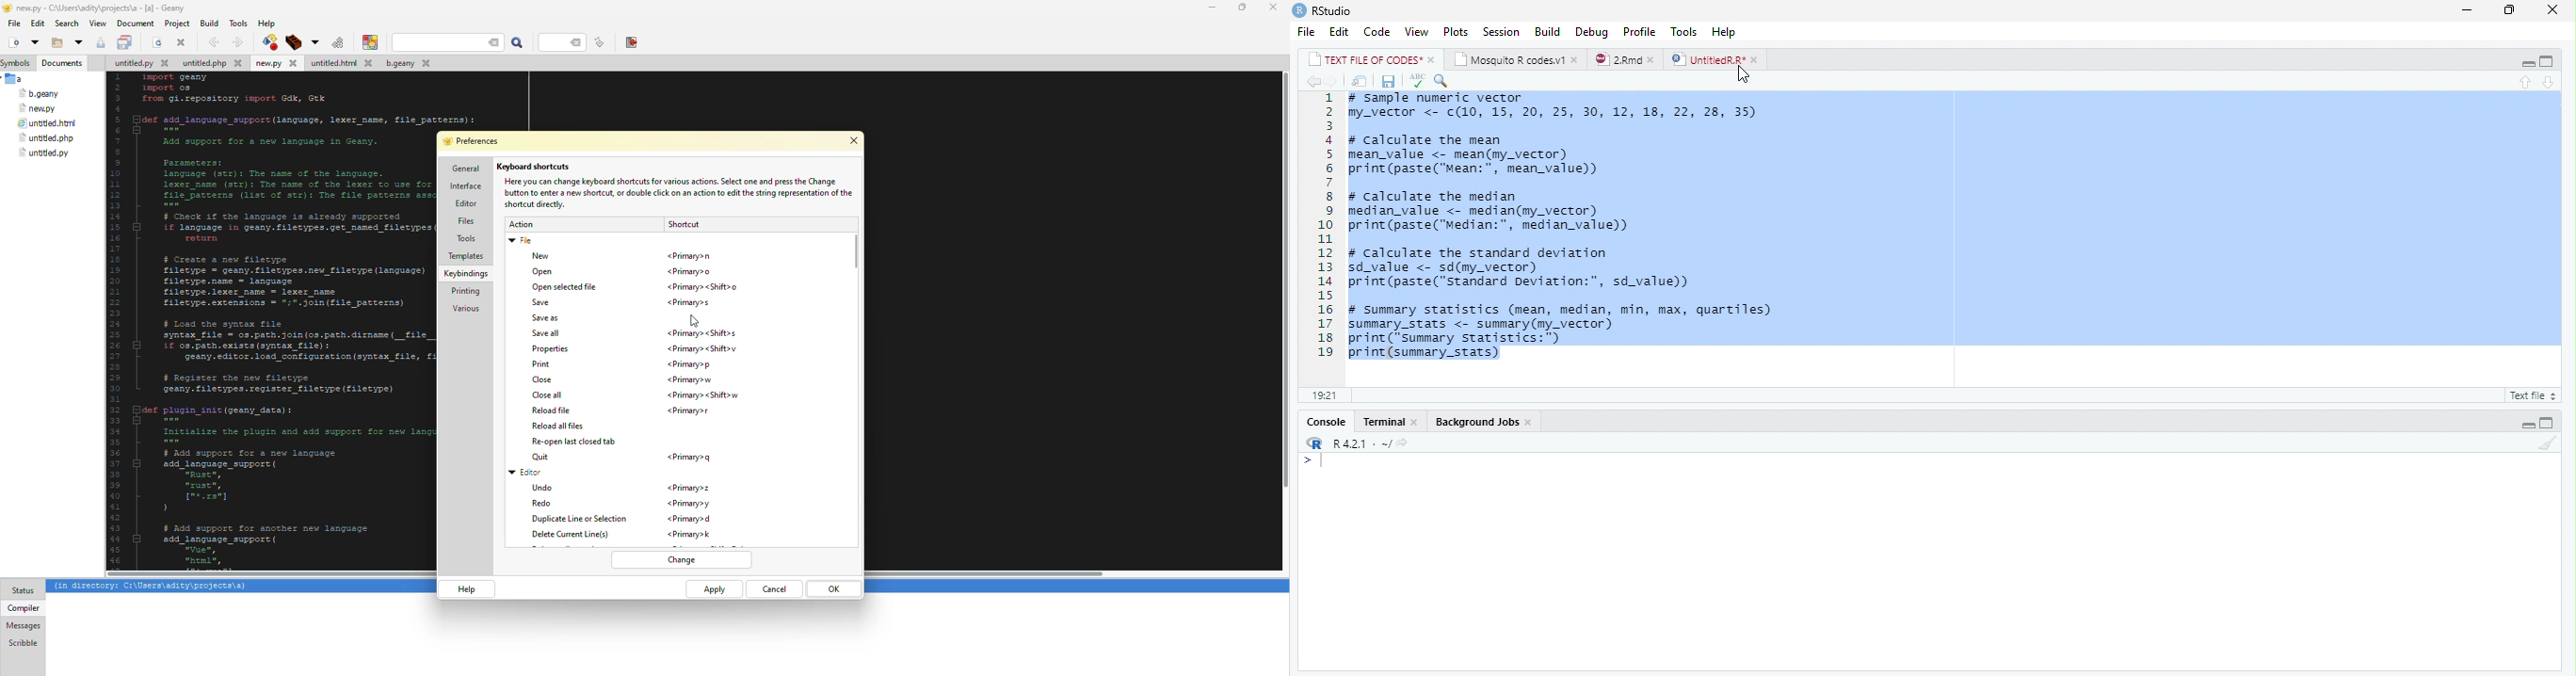 This screenshot has height=700, width=2576. What do you see at coordinates (2546, 424) in the screenshot?
I see `maximize` at bounding box center [2546, 424].